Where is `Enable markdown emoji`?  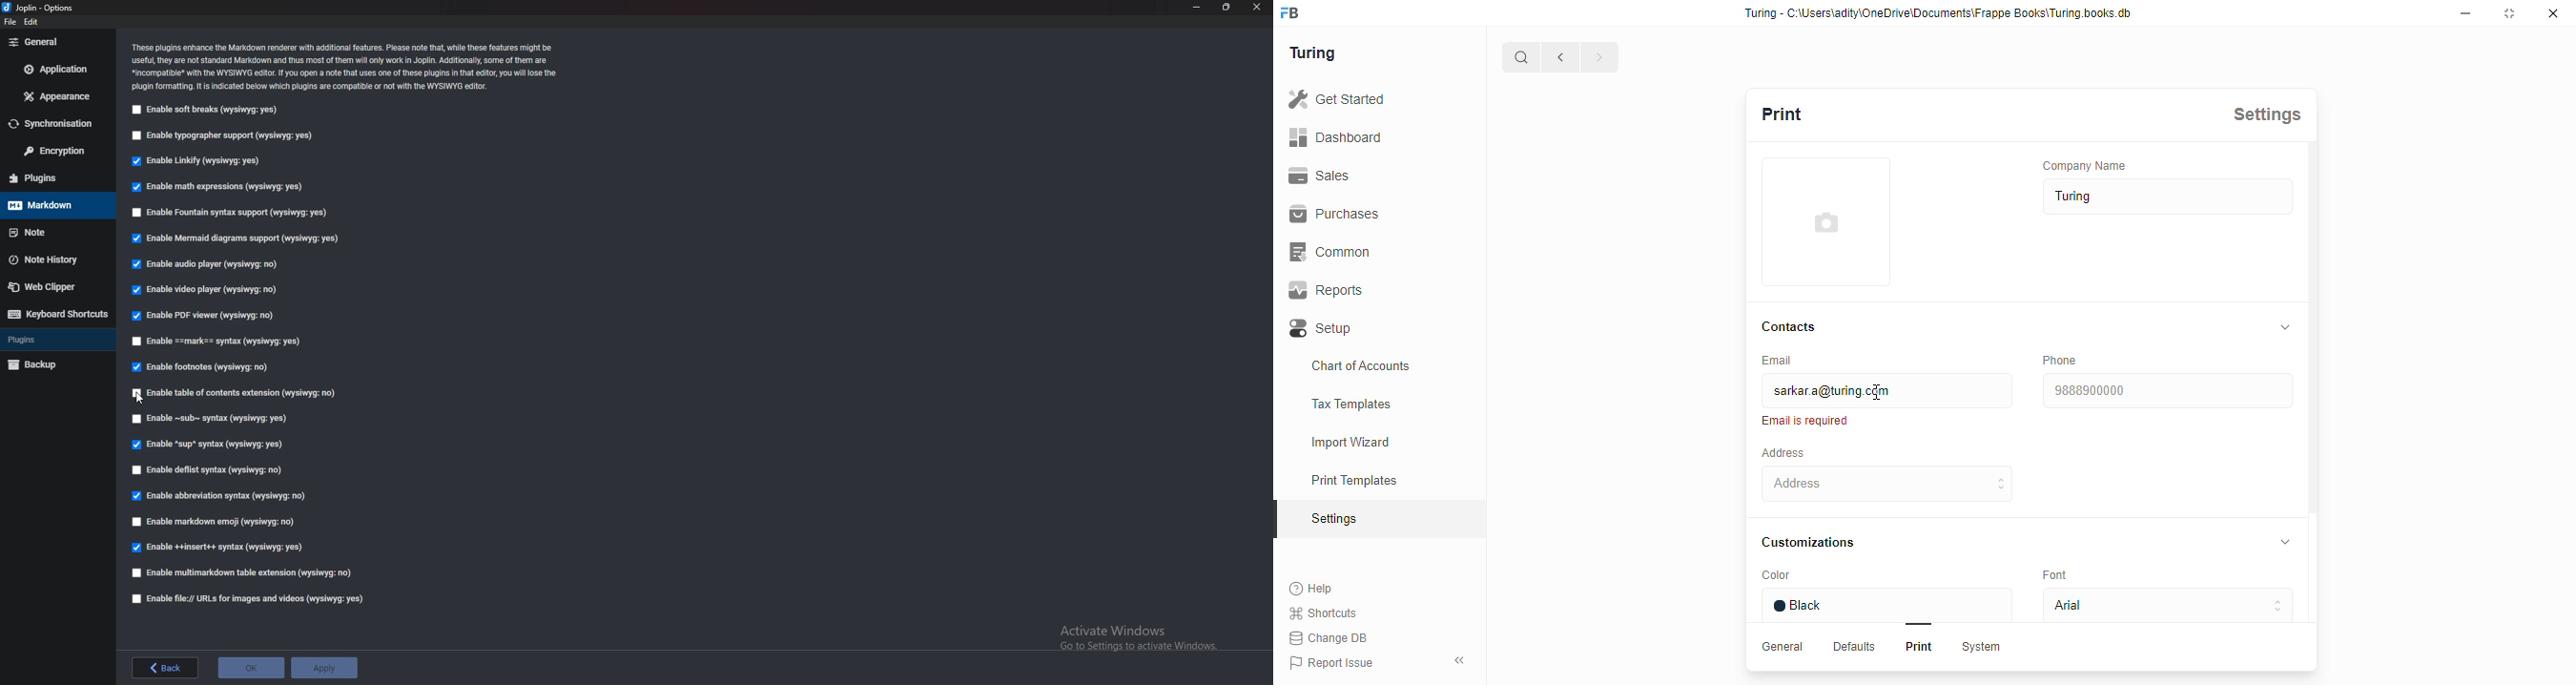
Enable markdown emoji is located at coordinates (216, 521).